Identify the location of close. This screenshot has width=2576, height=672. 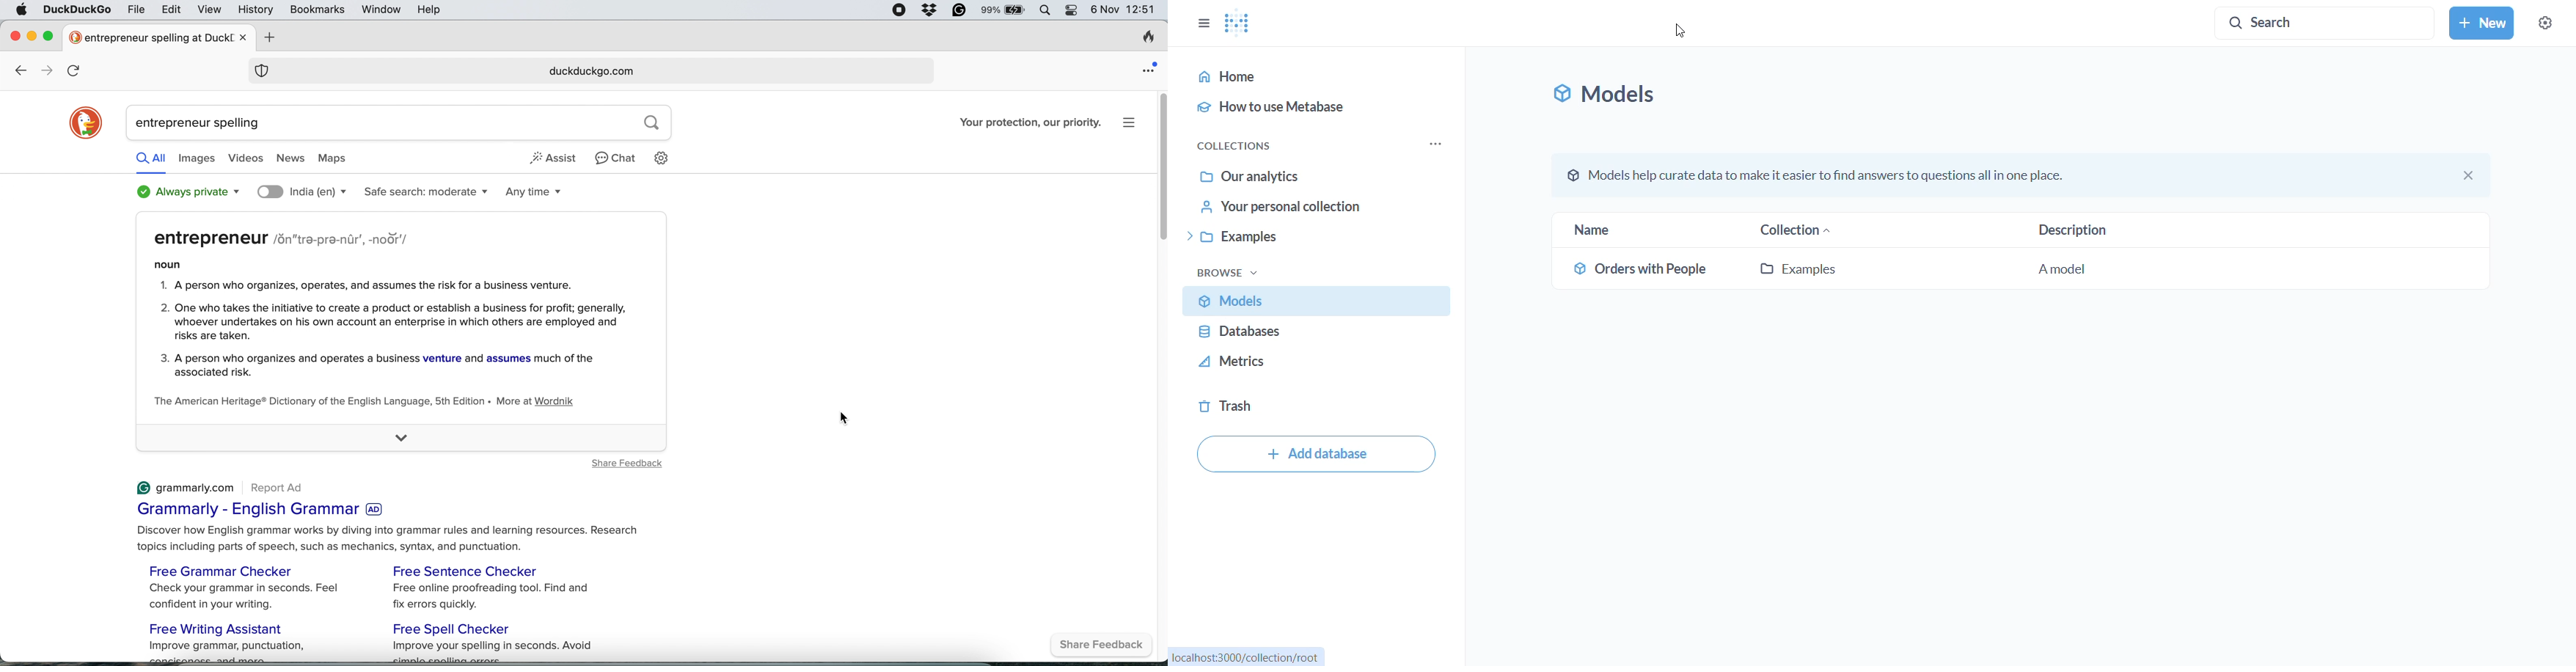
(2473, 175).